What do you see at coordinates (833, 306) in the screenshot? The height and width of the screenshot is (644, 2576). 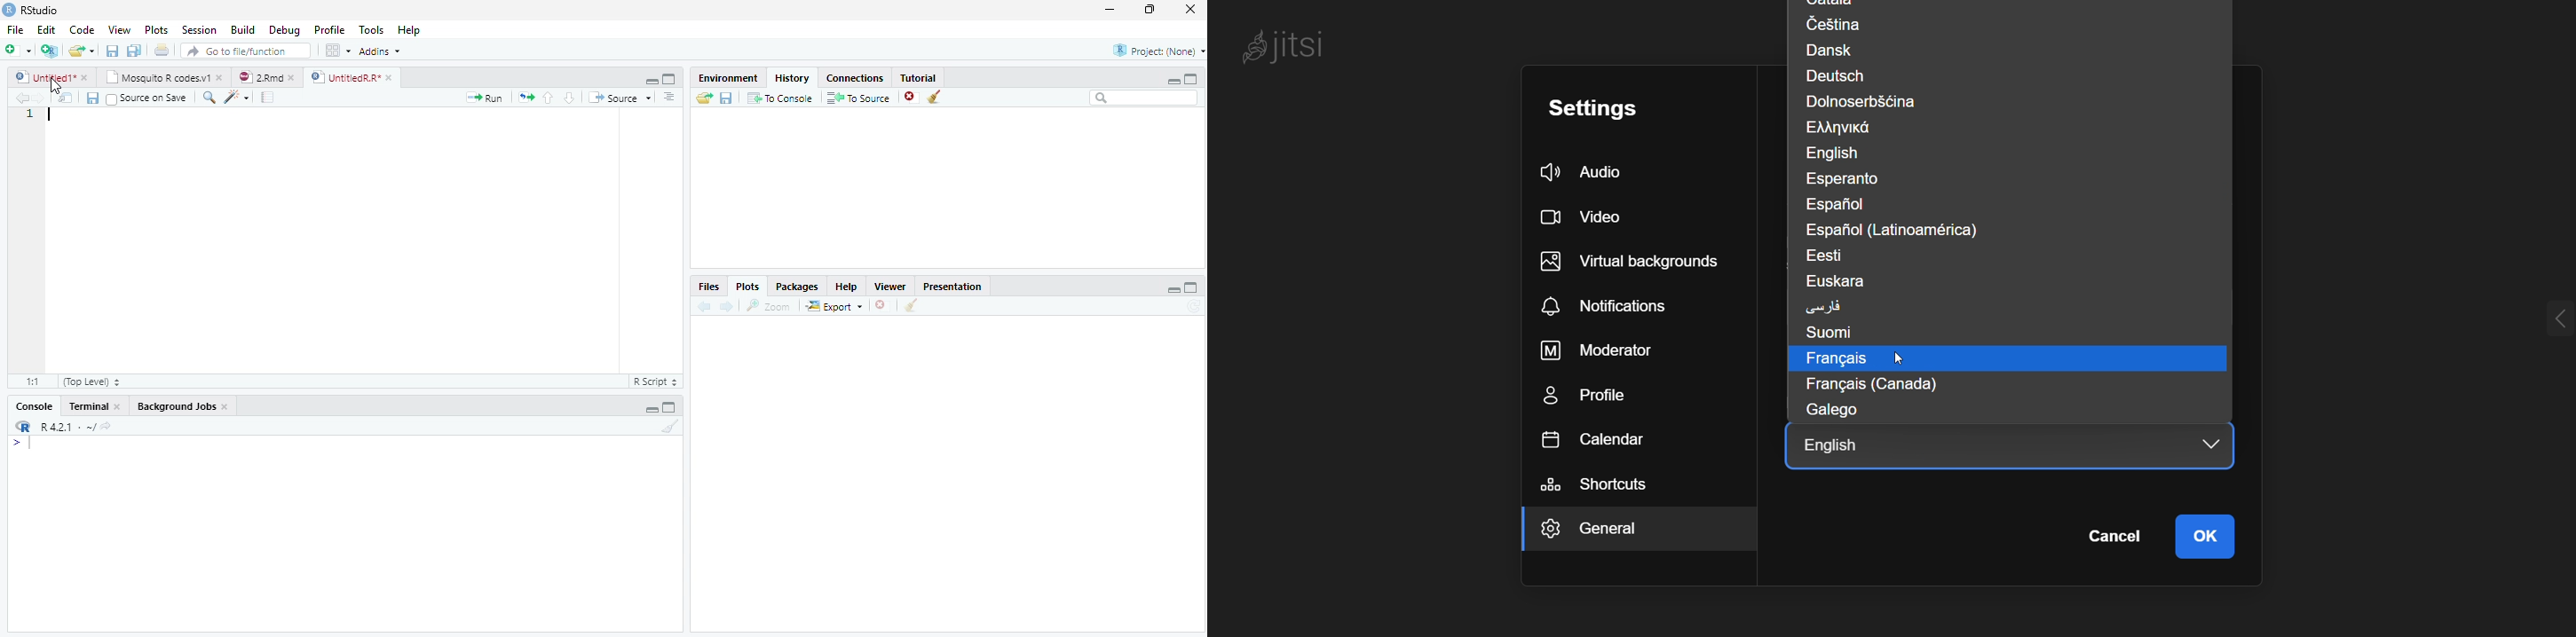 I see `Export` at bounding box center [833, 306].